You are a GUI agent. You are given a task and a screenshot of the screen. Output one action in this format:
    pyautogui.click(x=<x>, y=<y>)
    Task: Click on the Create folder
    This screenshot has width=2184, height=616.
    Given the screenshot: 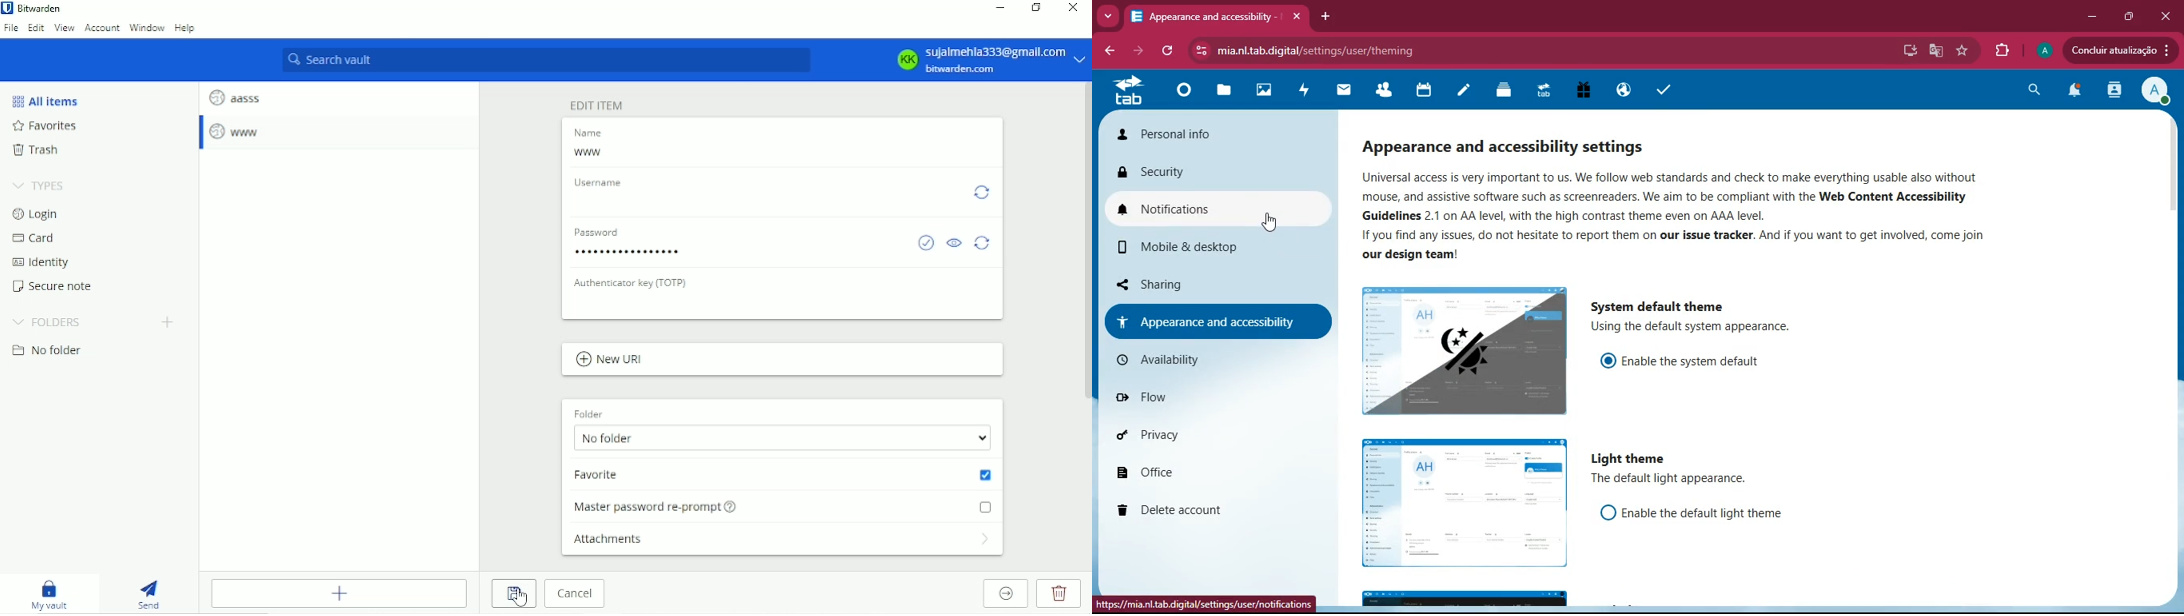 What is the action you would take?
    pyautogui.click(x=170, y=322)
    